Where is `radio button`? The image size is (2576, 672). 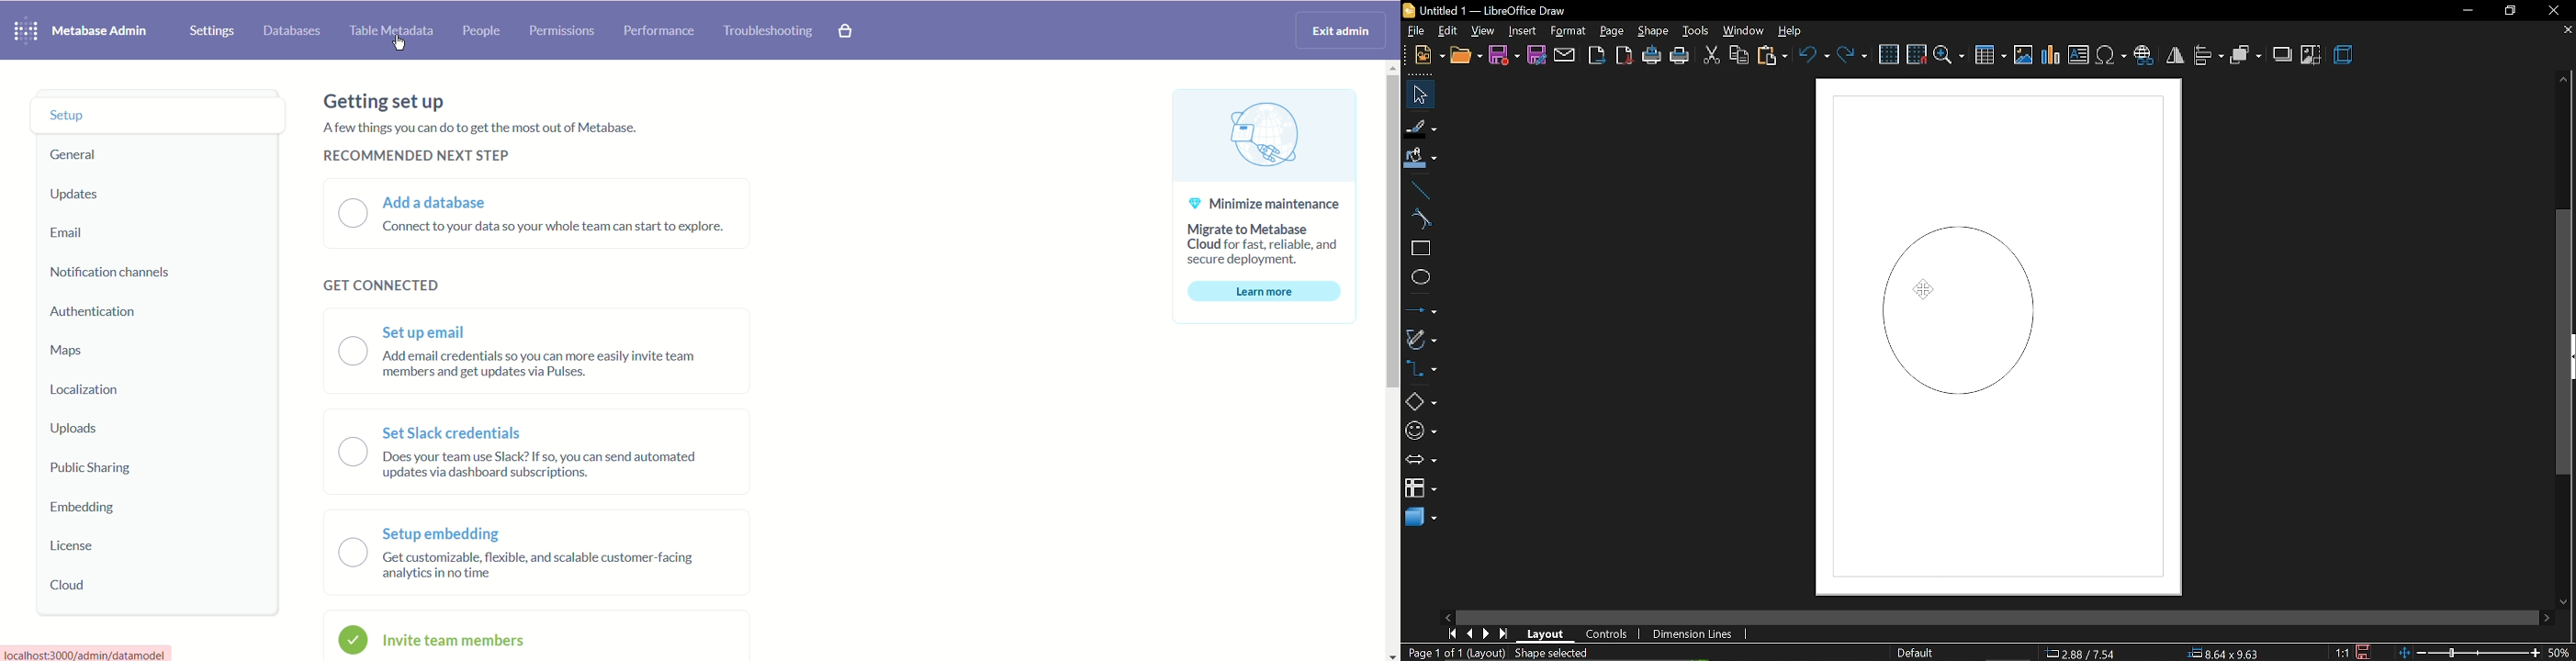
radio button is located at coordinates (352, 638).